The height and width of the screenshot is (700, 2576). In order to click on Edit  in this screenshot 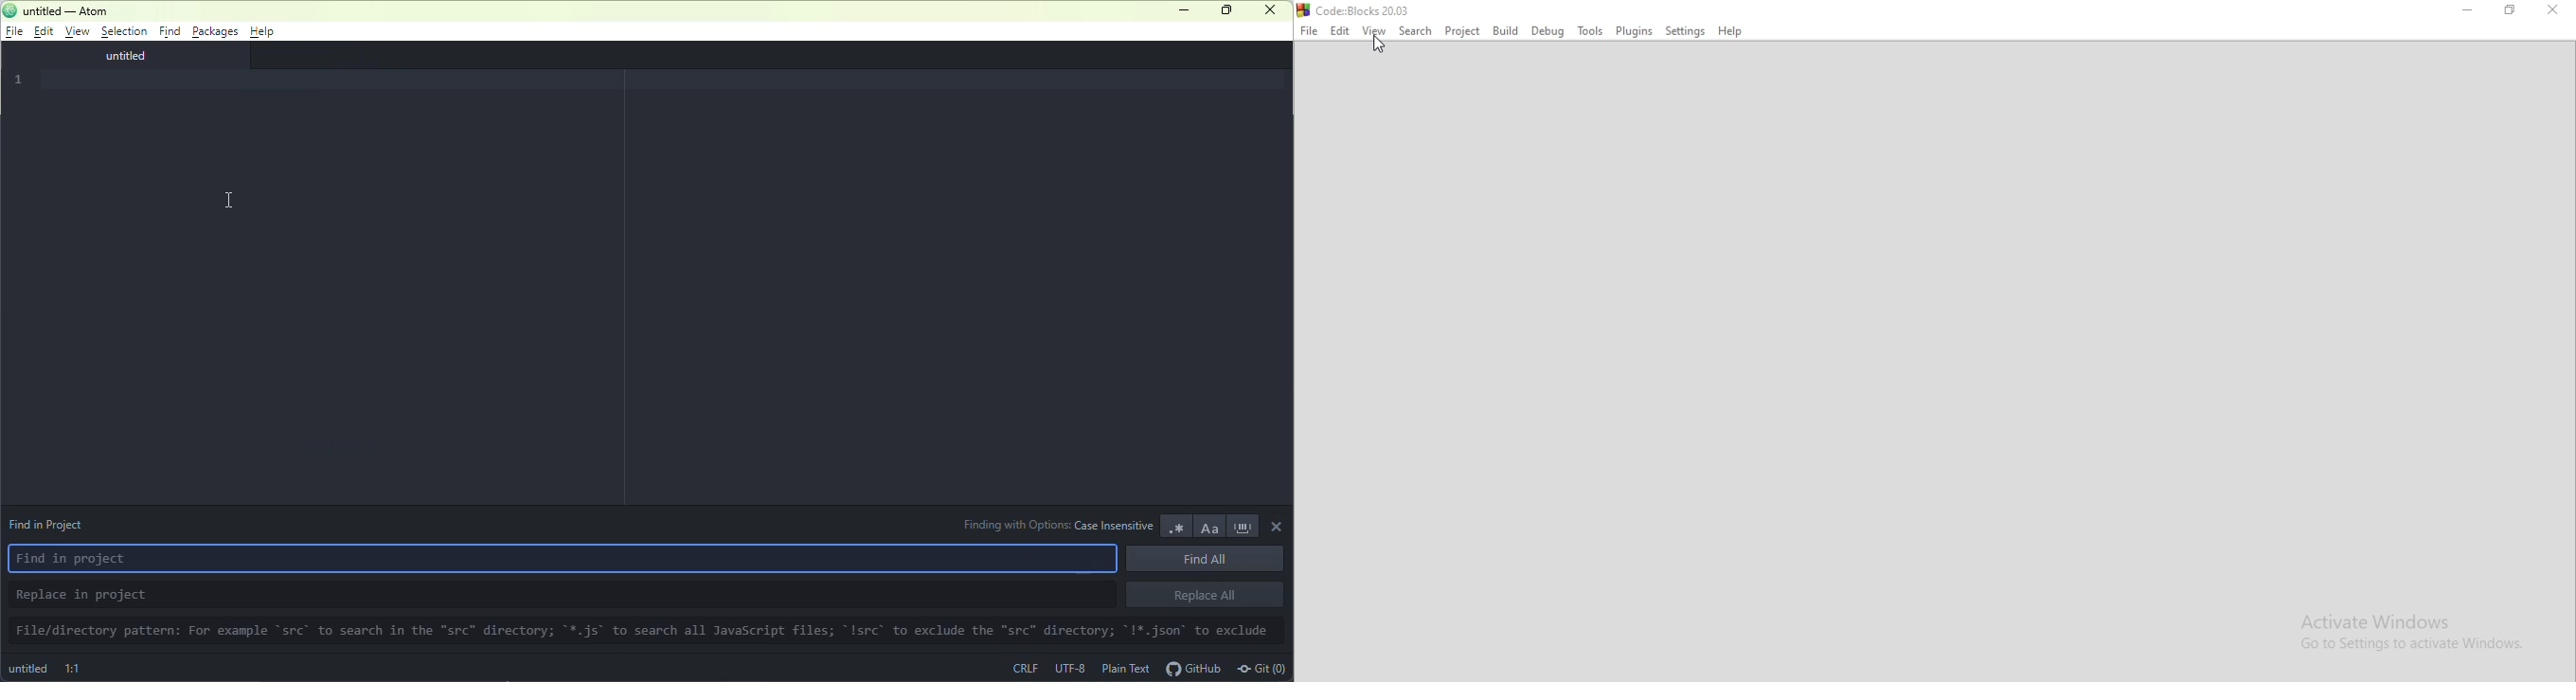, I will do `click(1340, 32)`.